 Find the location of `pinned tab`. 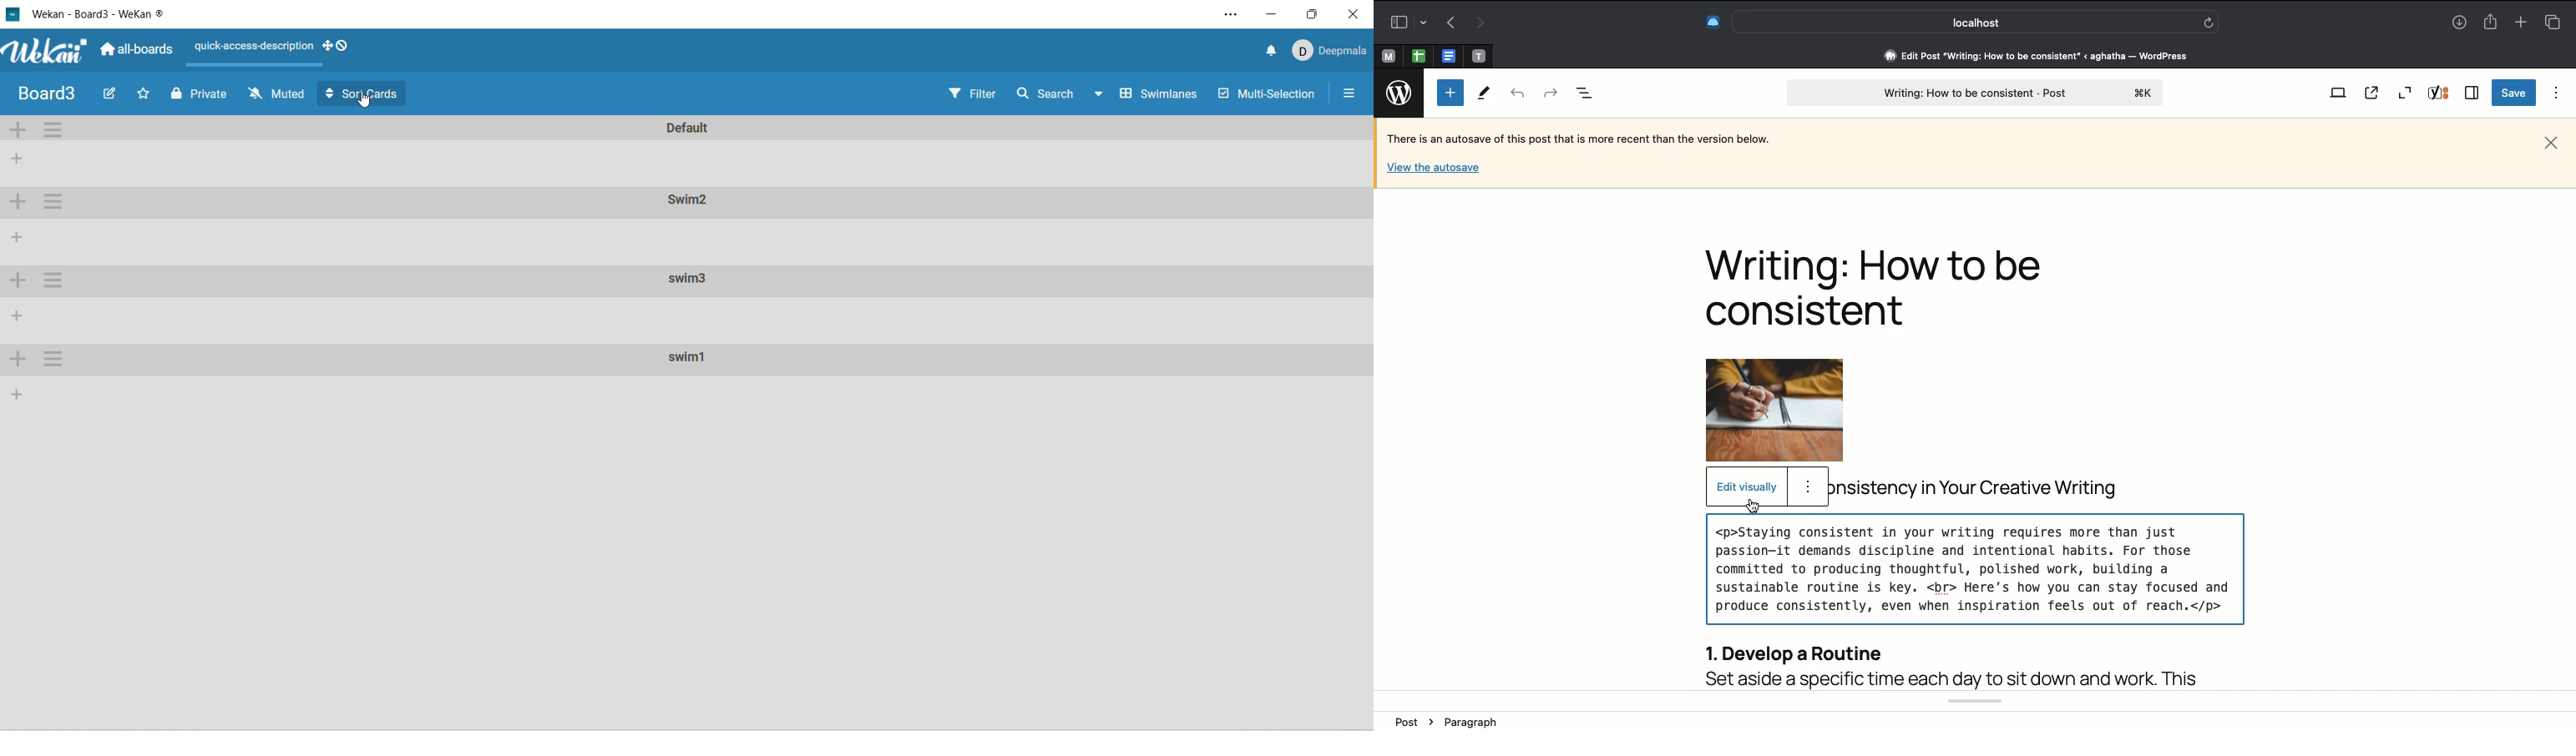

pinned tab is located at coordinates (1480, 53).